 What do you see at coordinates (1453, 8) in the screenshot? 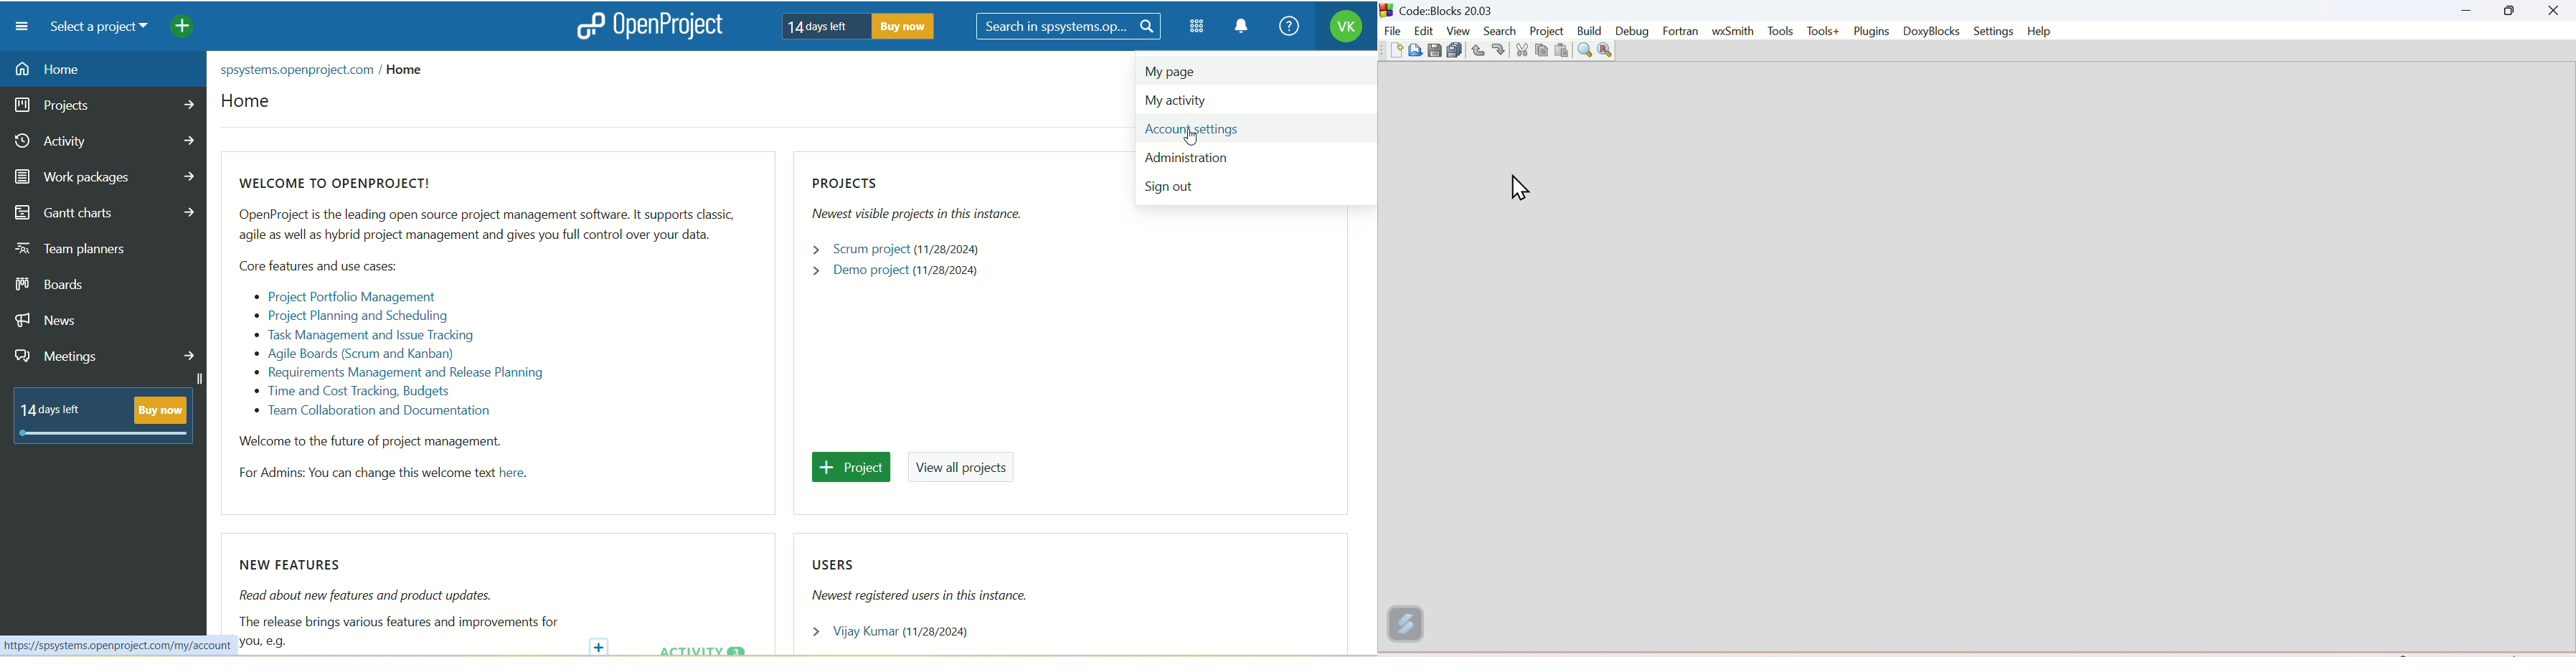
I see `Court blocks 20.03` at bounding box center [1453, 8].